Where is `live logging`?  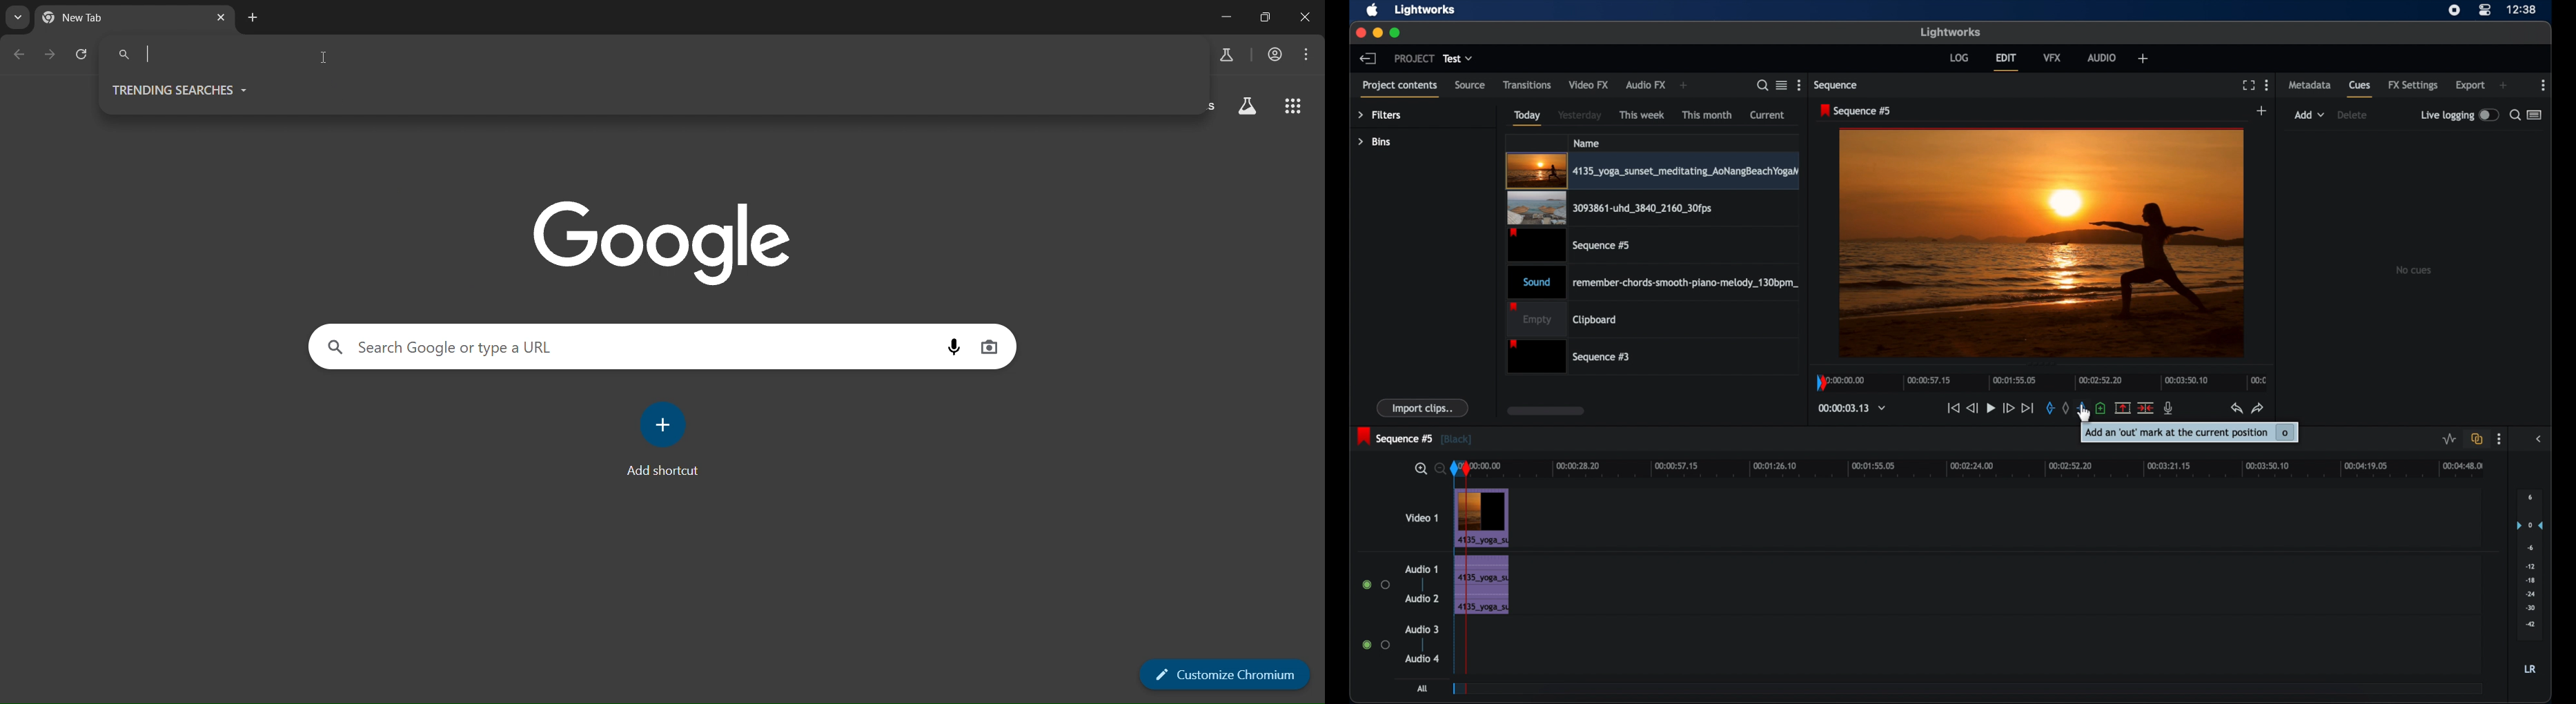
live logging is located at coordinates (2458, 115).